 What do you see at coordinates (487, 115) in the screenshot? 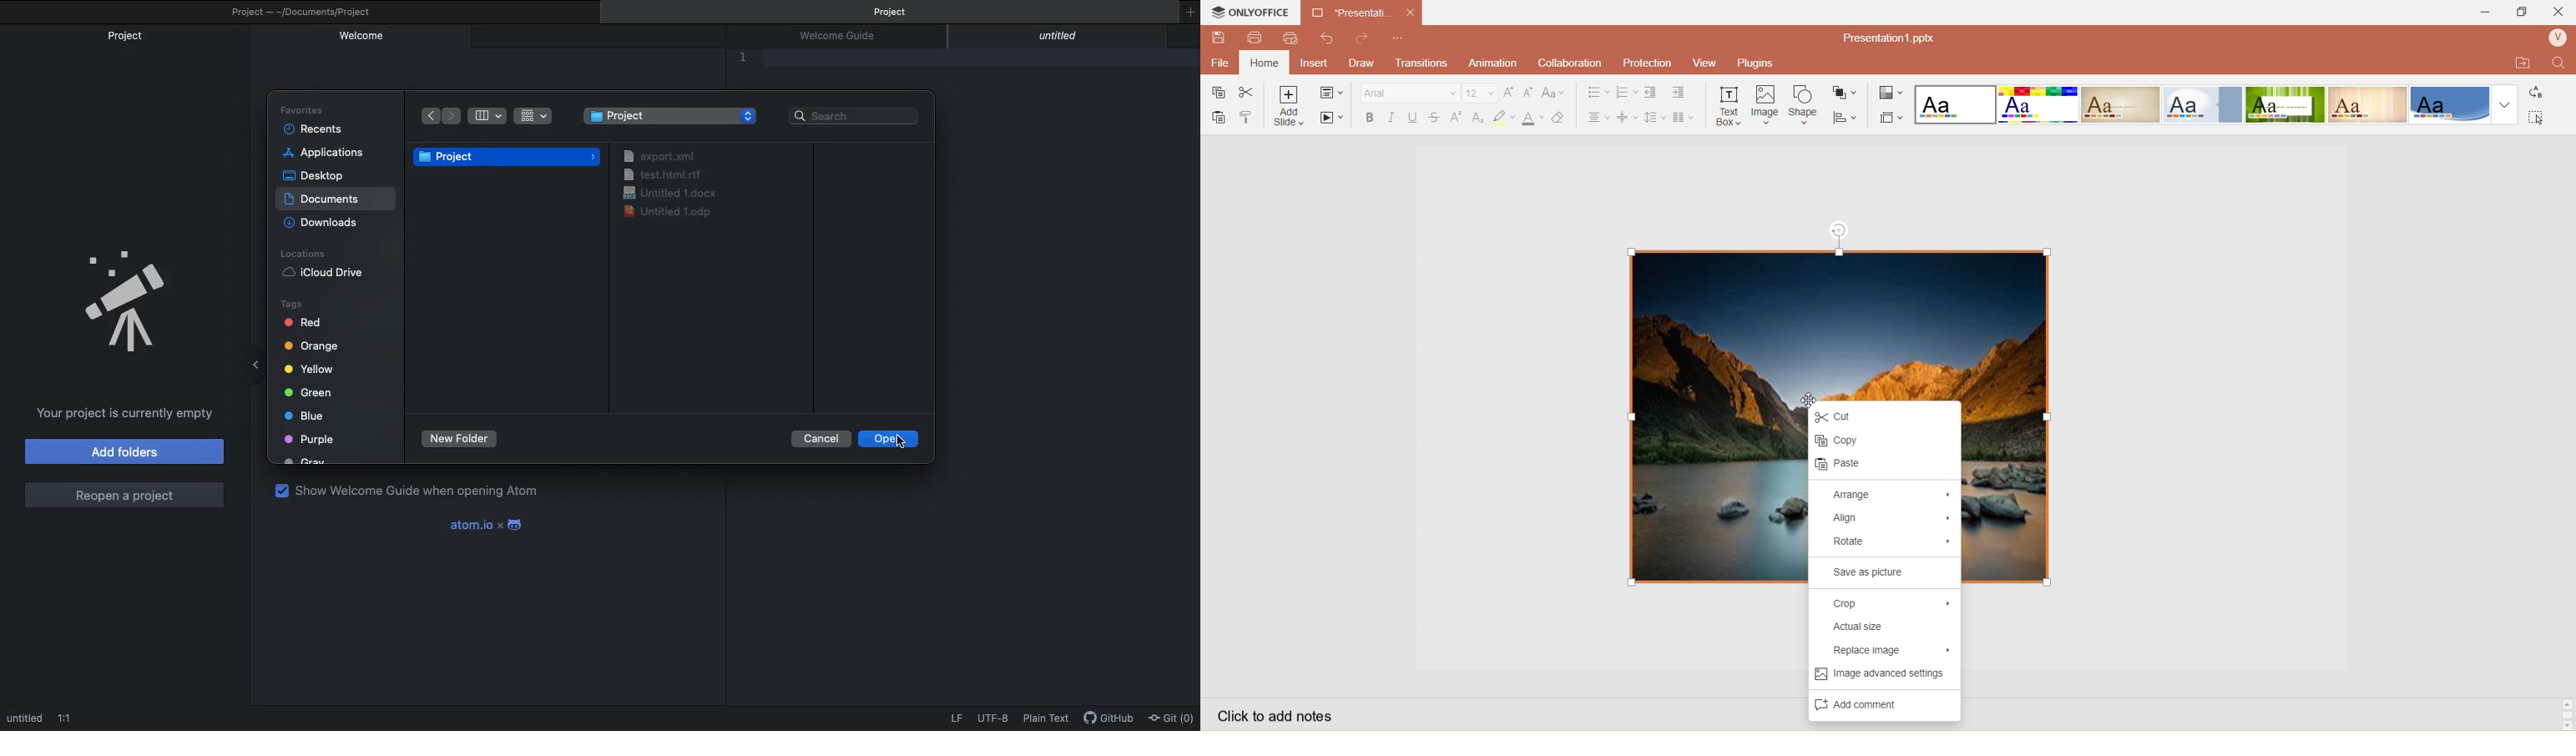
I see `Table view` at bounding box center [487, 115].